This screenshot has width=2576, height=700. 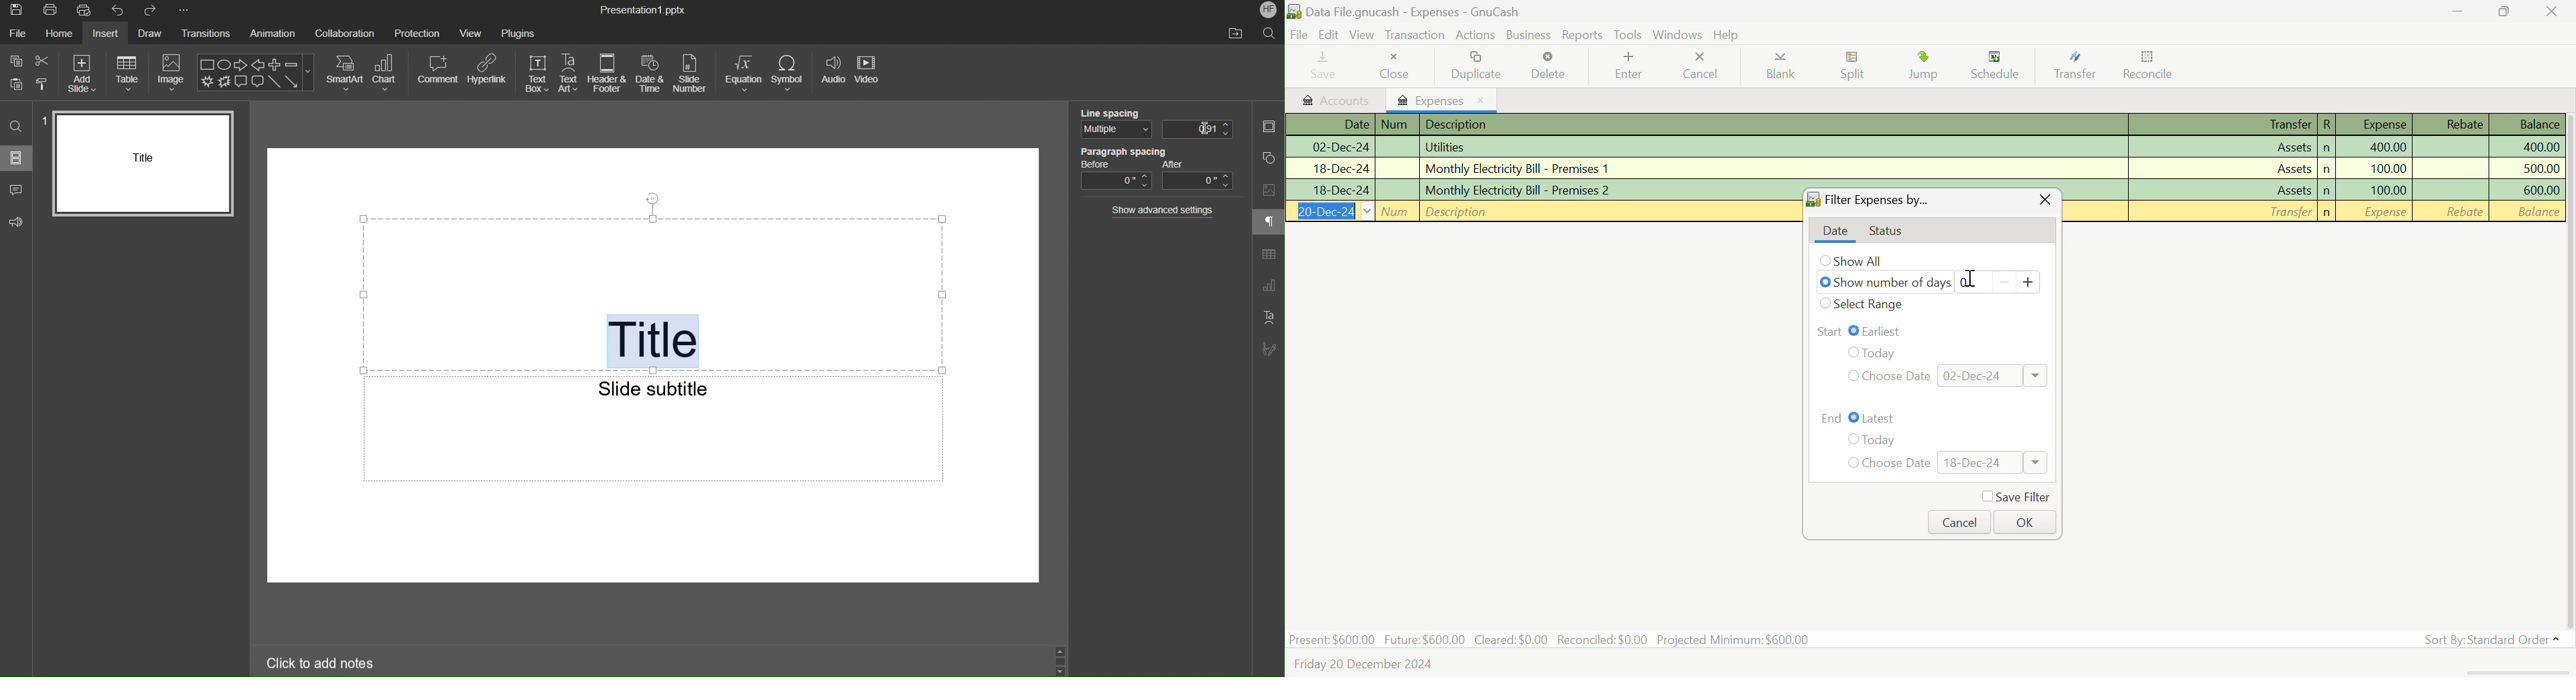 What do you see at coordinates (1835, 232) in the screenshot?
I see `Date tab open` at bounding box center [1835, 232].